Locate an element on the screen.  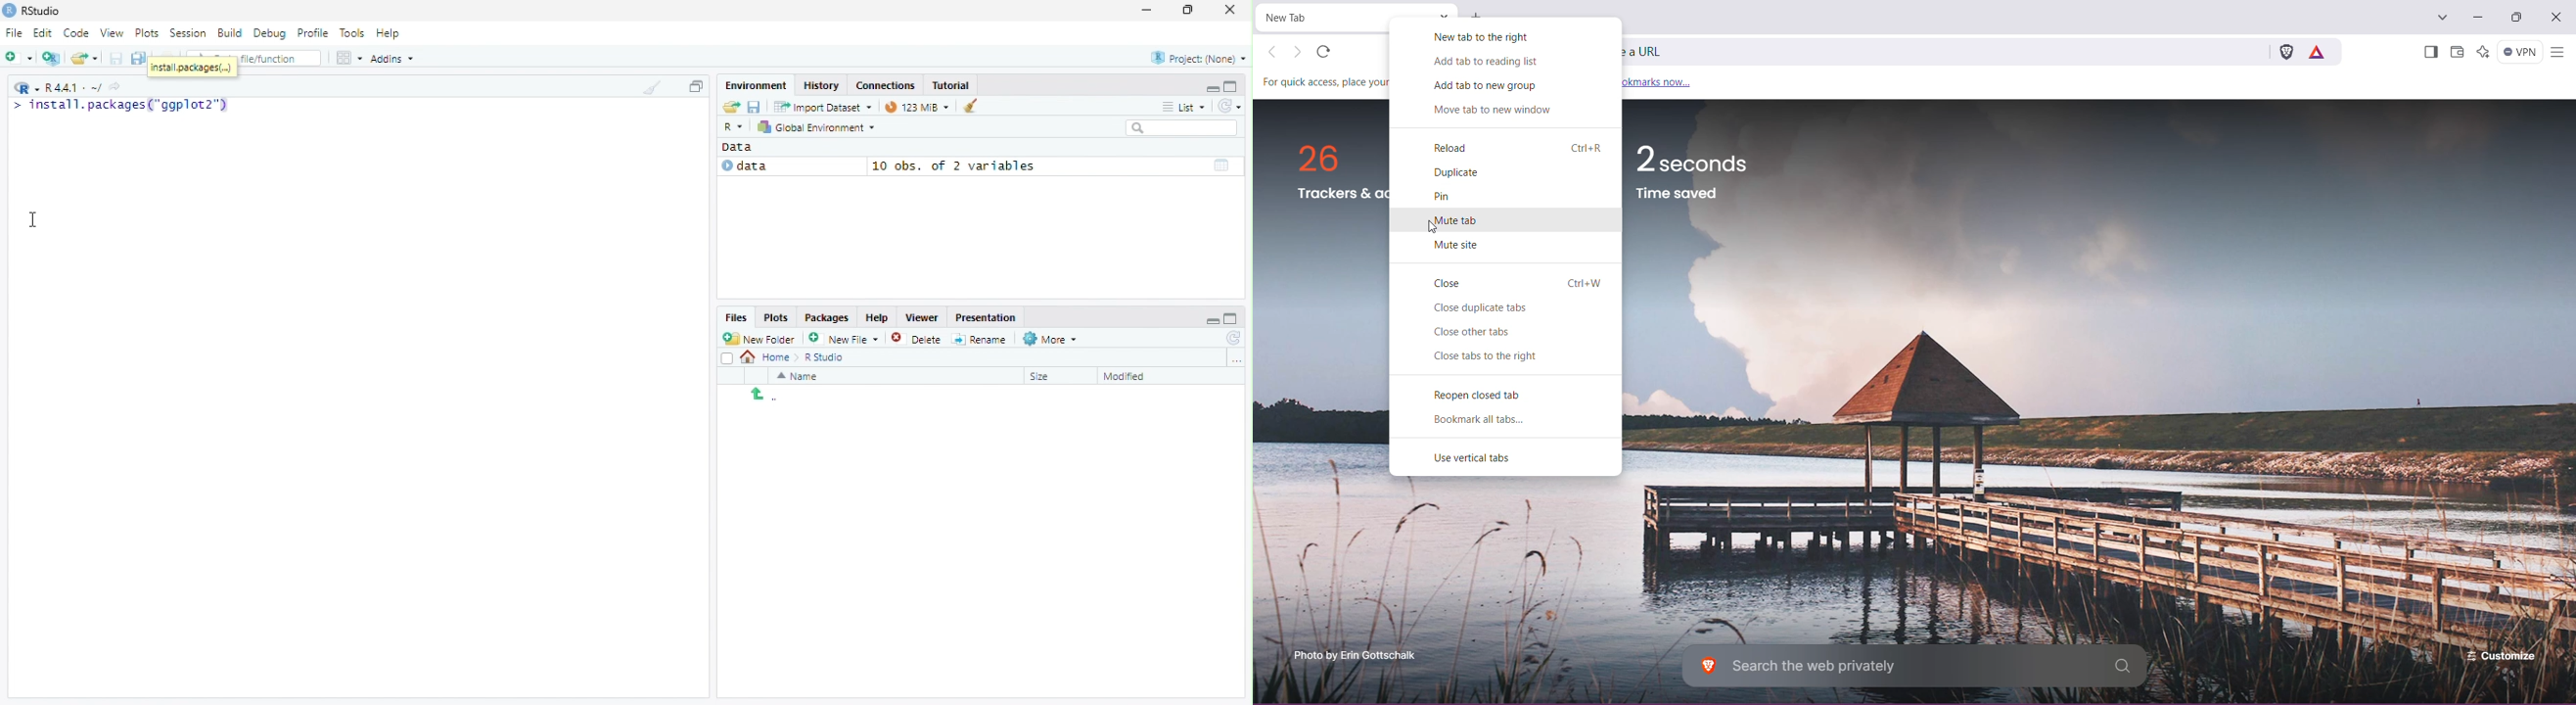
Edit is located at coordinates (44, 33).